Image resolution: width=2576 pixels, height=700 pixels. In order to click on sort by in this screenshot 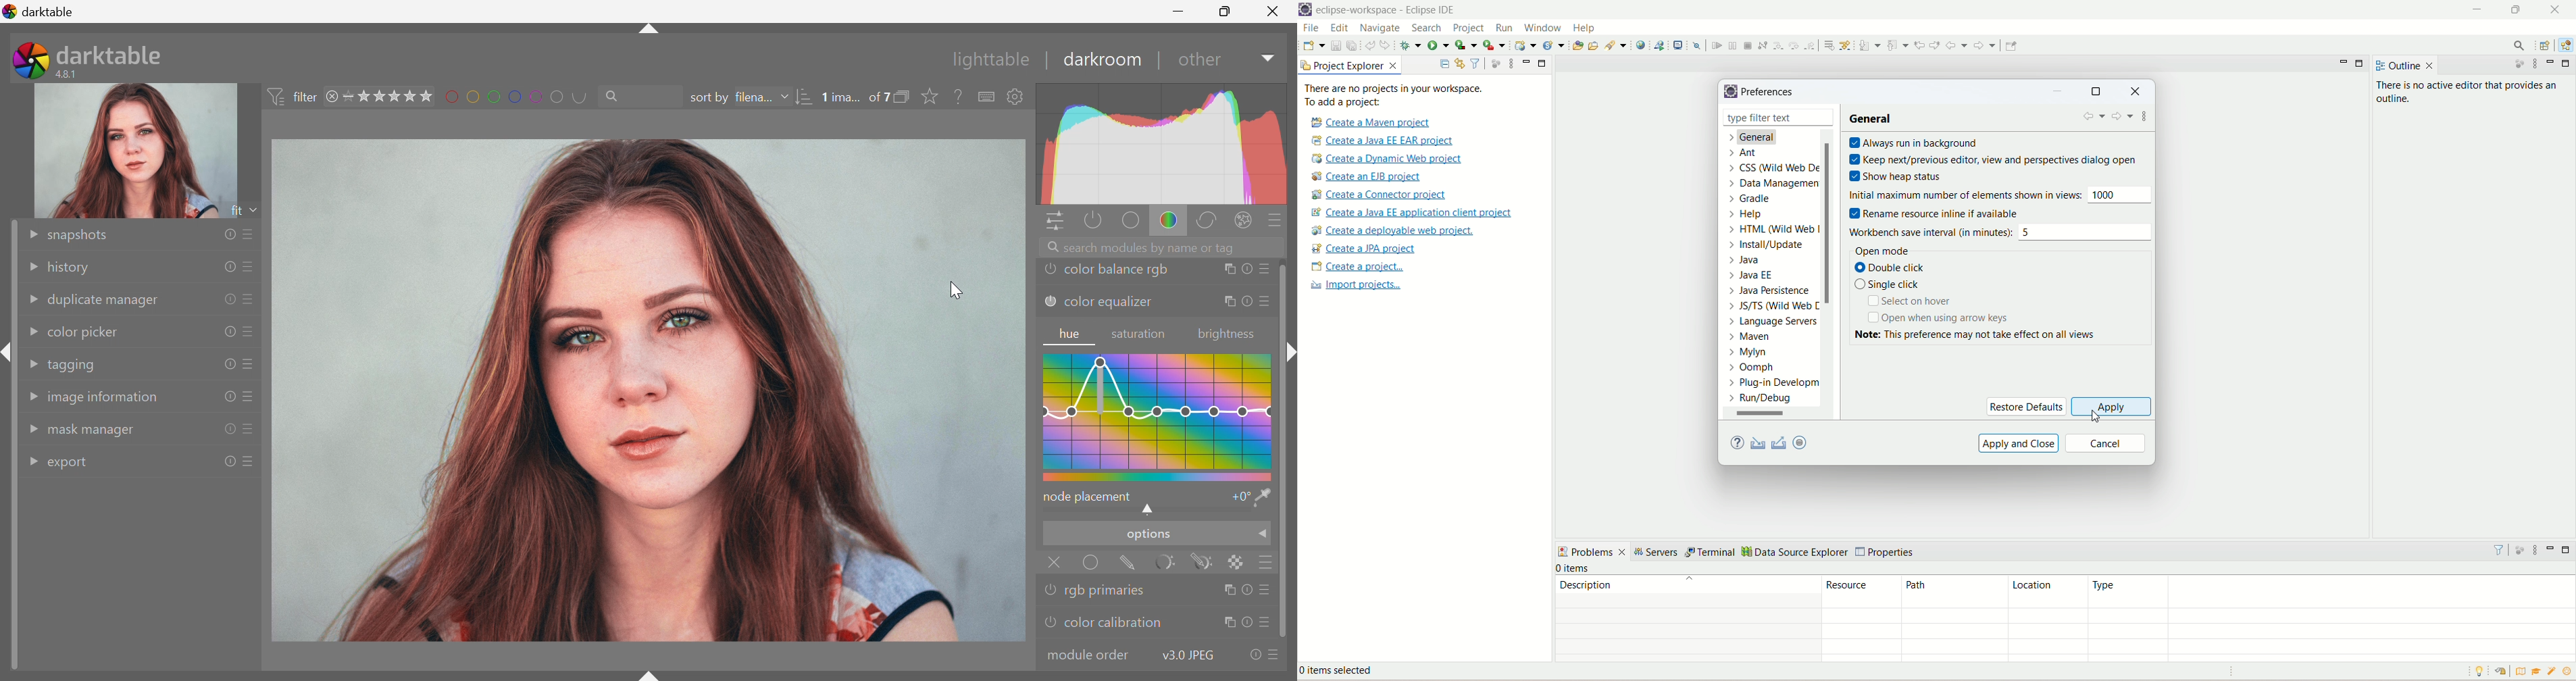, I will do `click(707, 98)`.